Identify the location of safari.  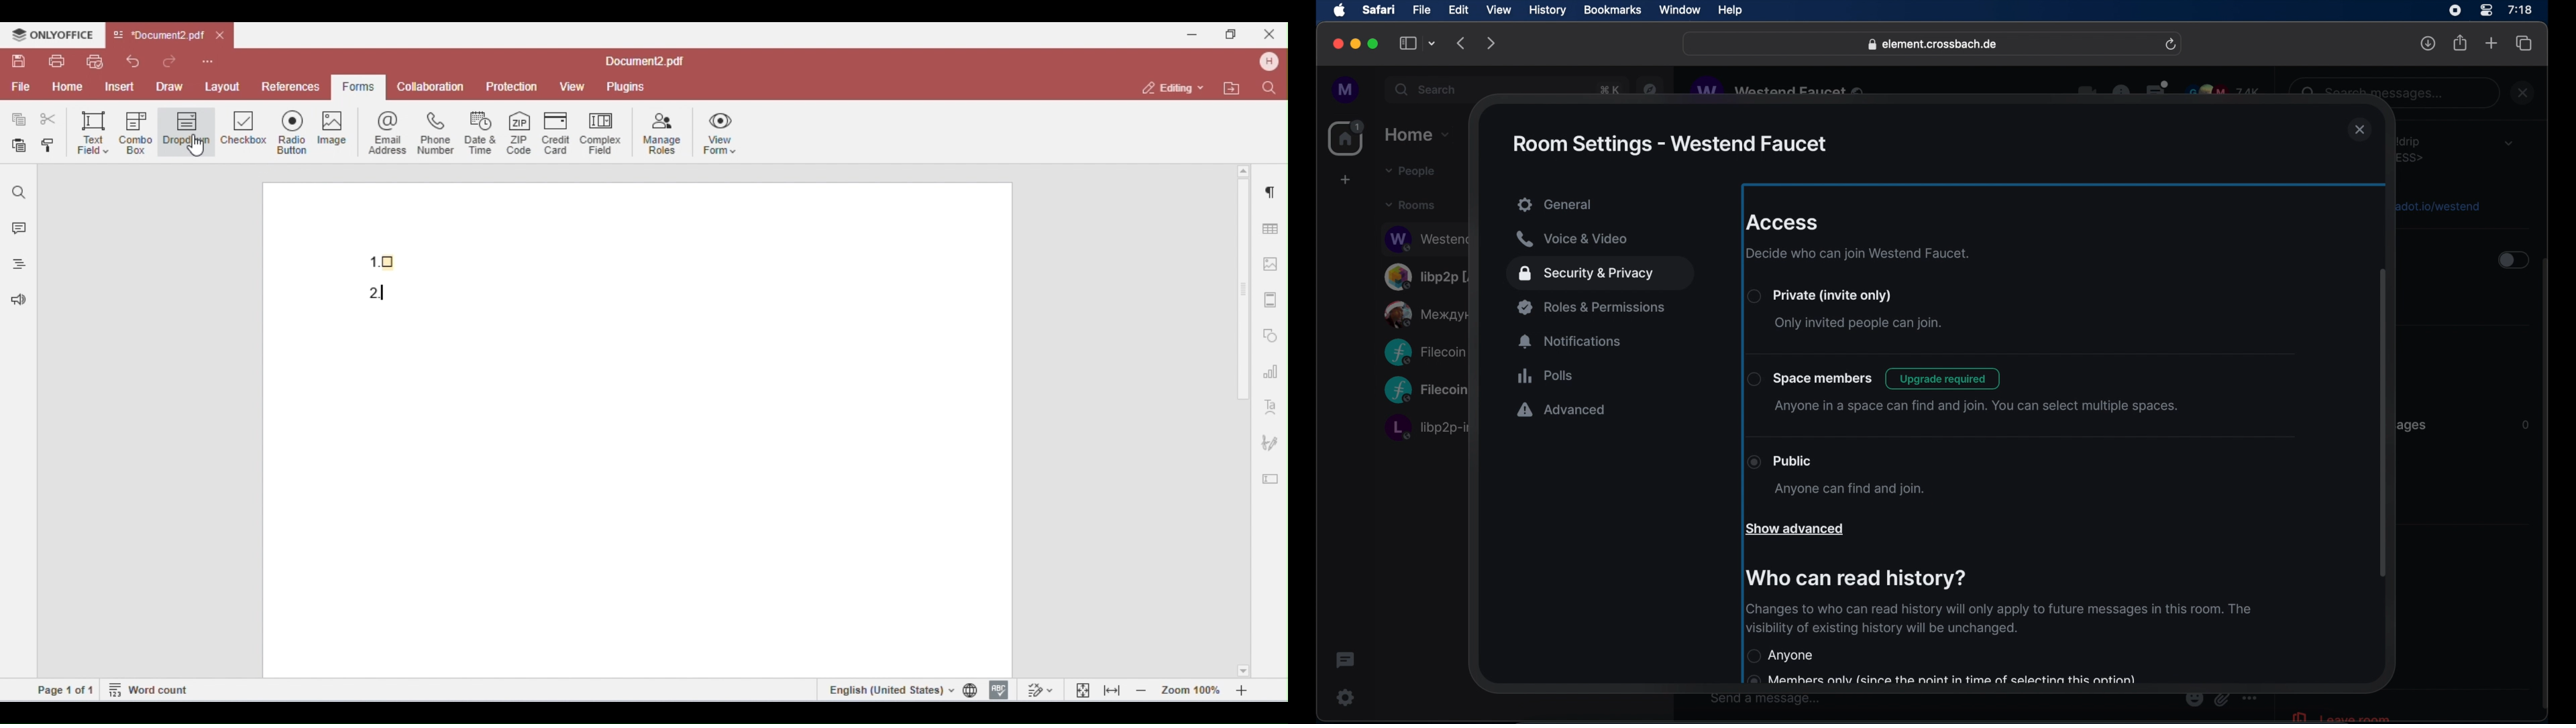
(1378, 9).